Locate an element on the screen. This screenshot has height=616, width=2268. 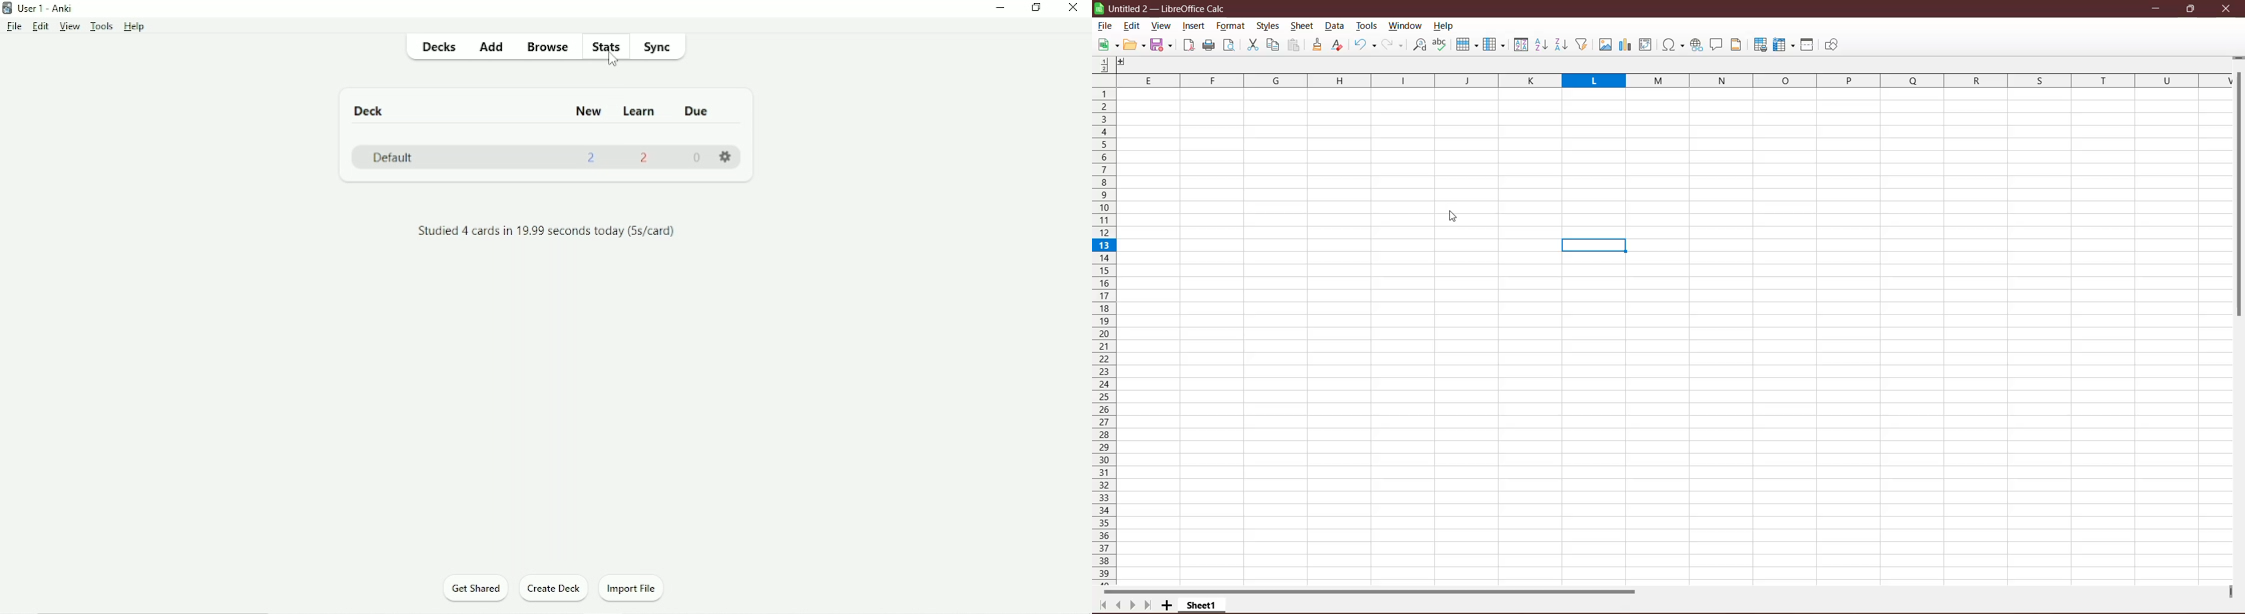
Format is located at coordinates (1230, 26).